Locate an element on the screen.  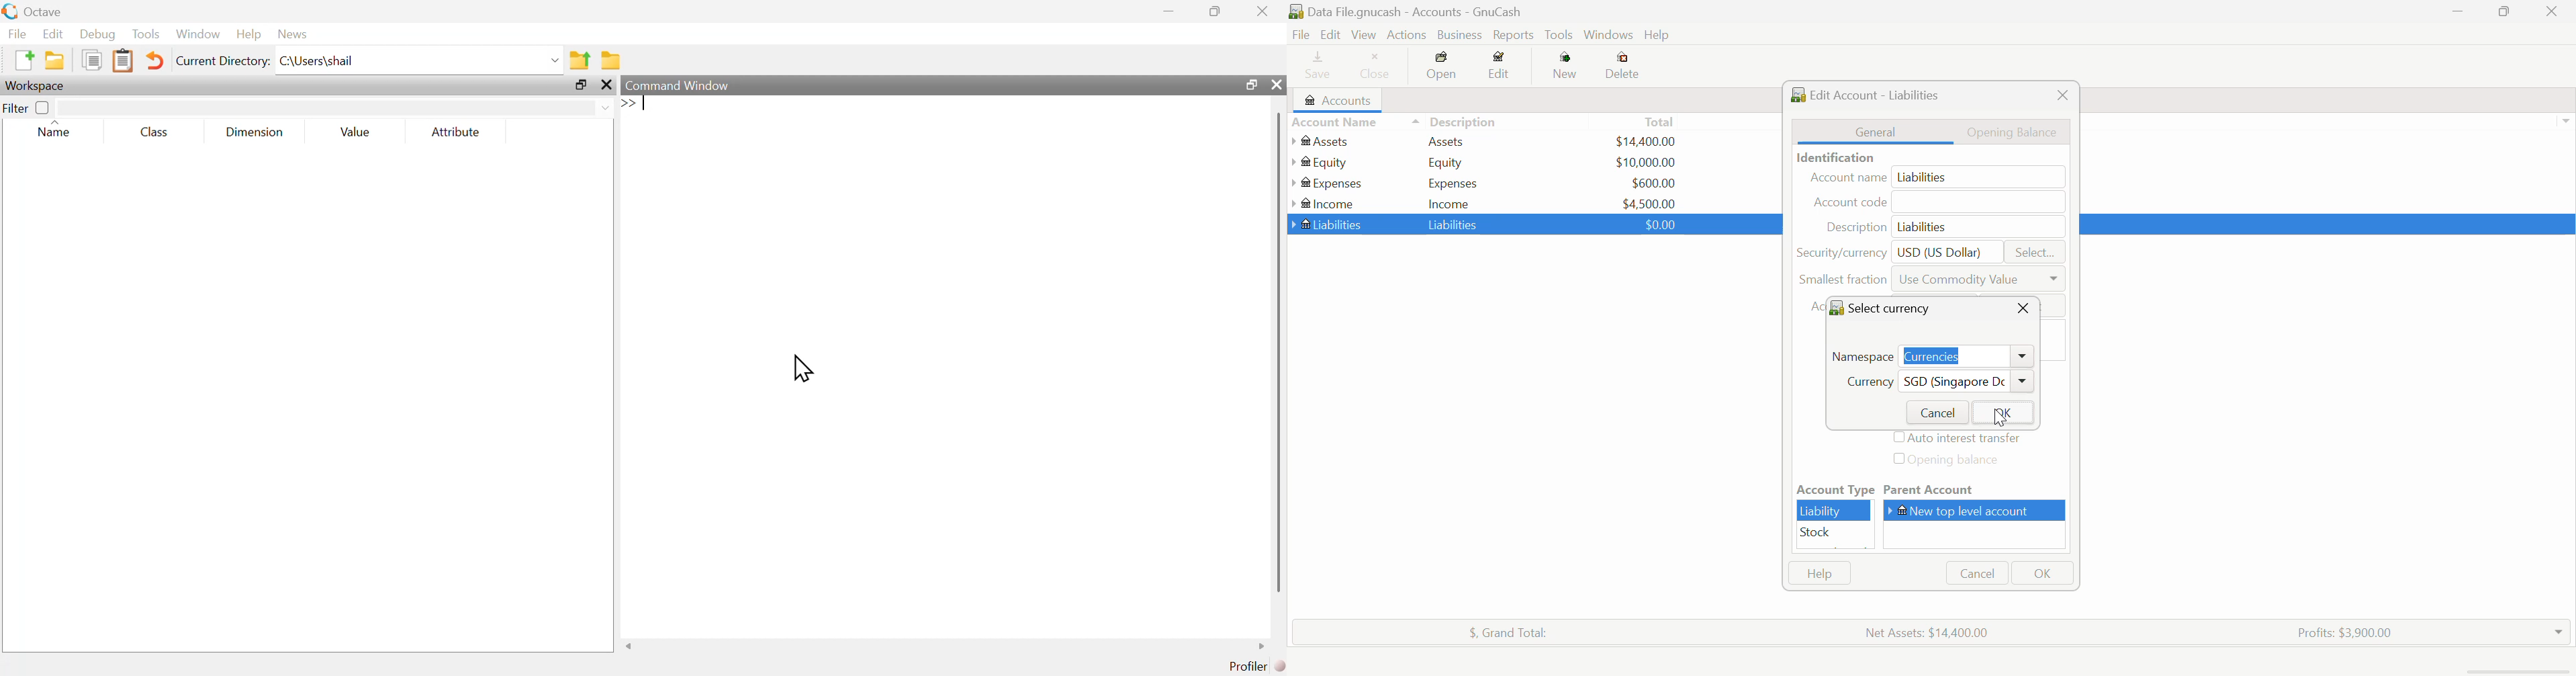
Expenses Account is located at coordinates (1326, 183).